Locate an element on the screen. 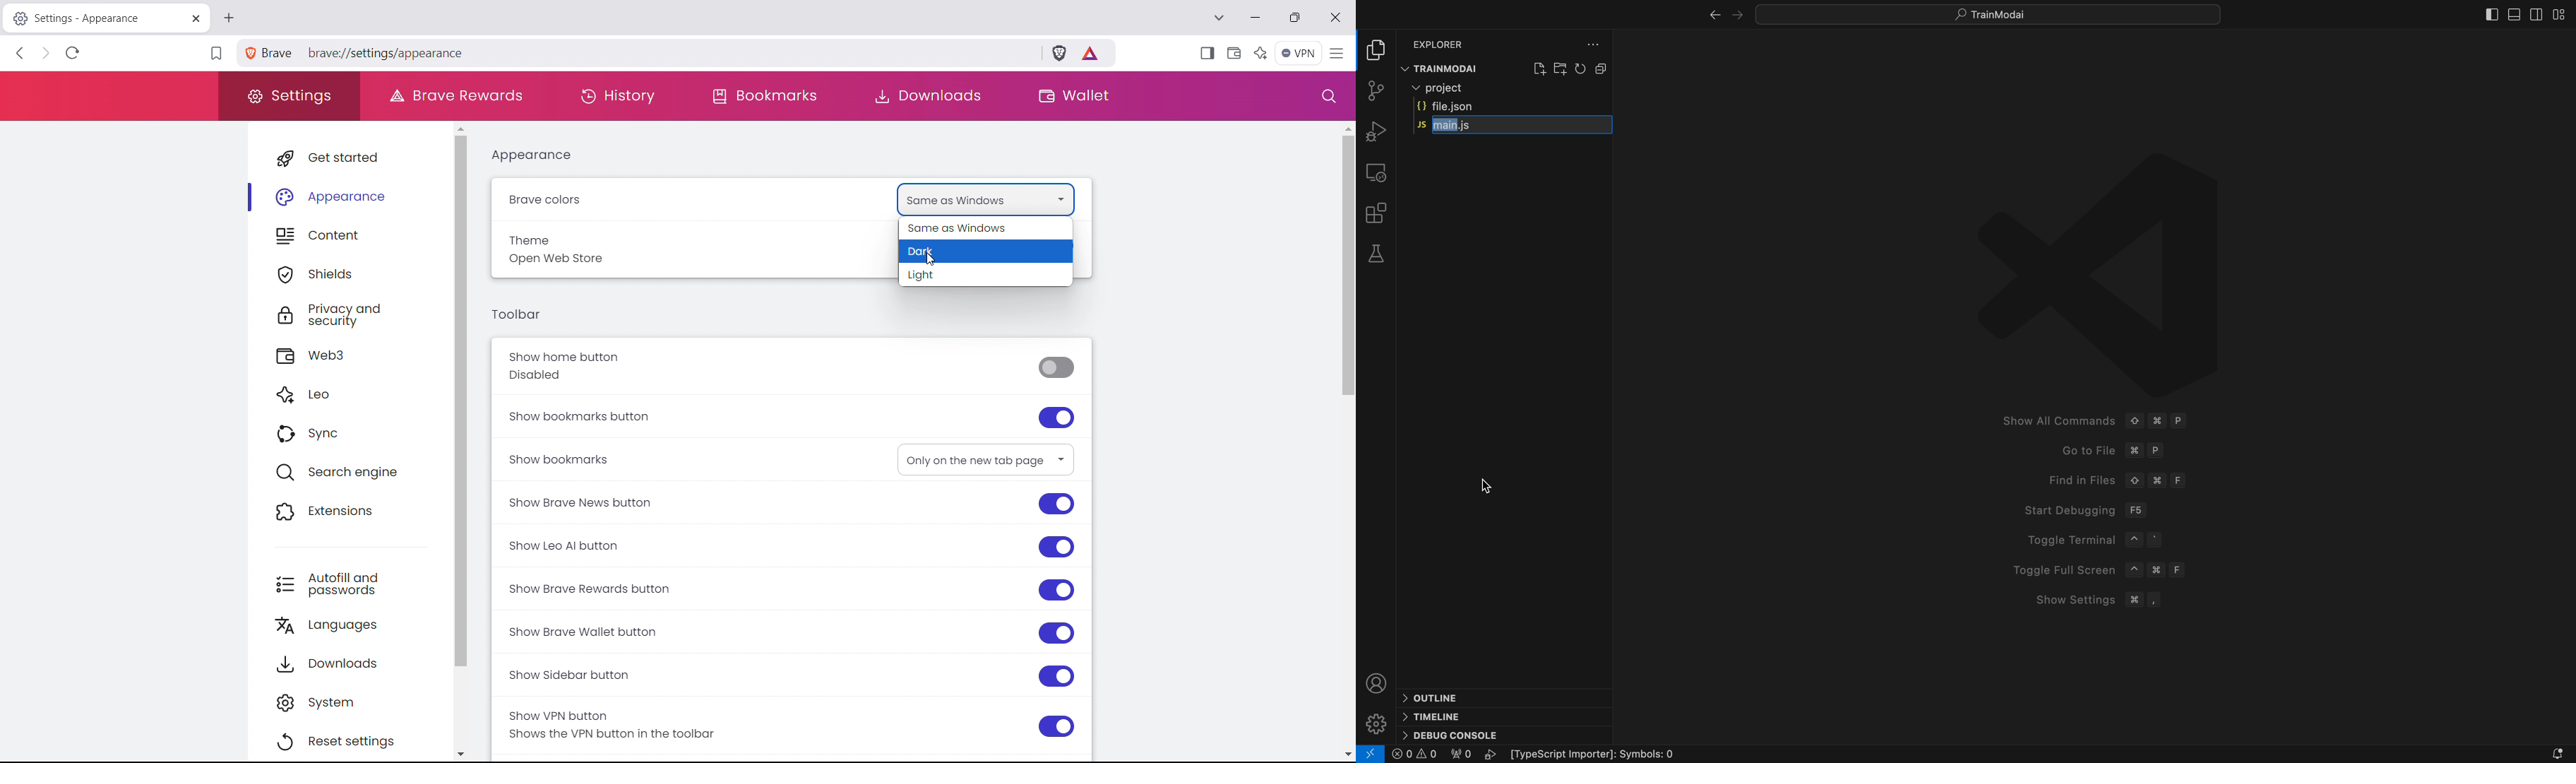  profile is located at coordinates (1377, 682).